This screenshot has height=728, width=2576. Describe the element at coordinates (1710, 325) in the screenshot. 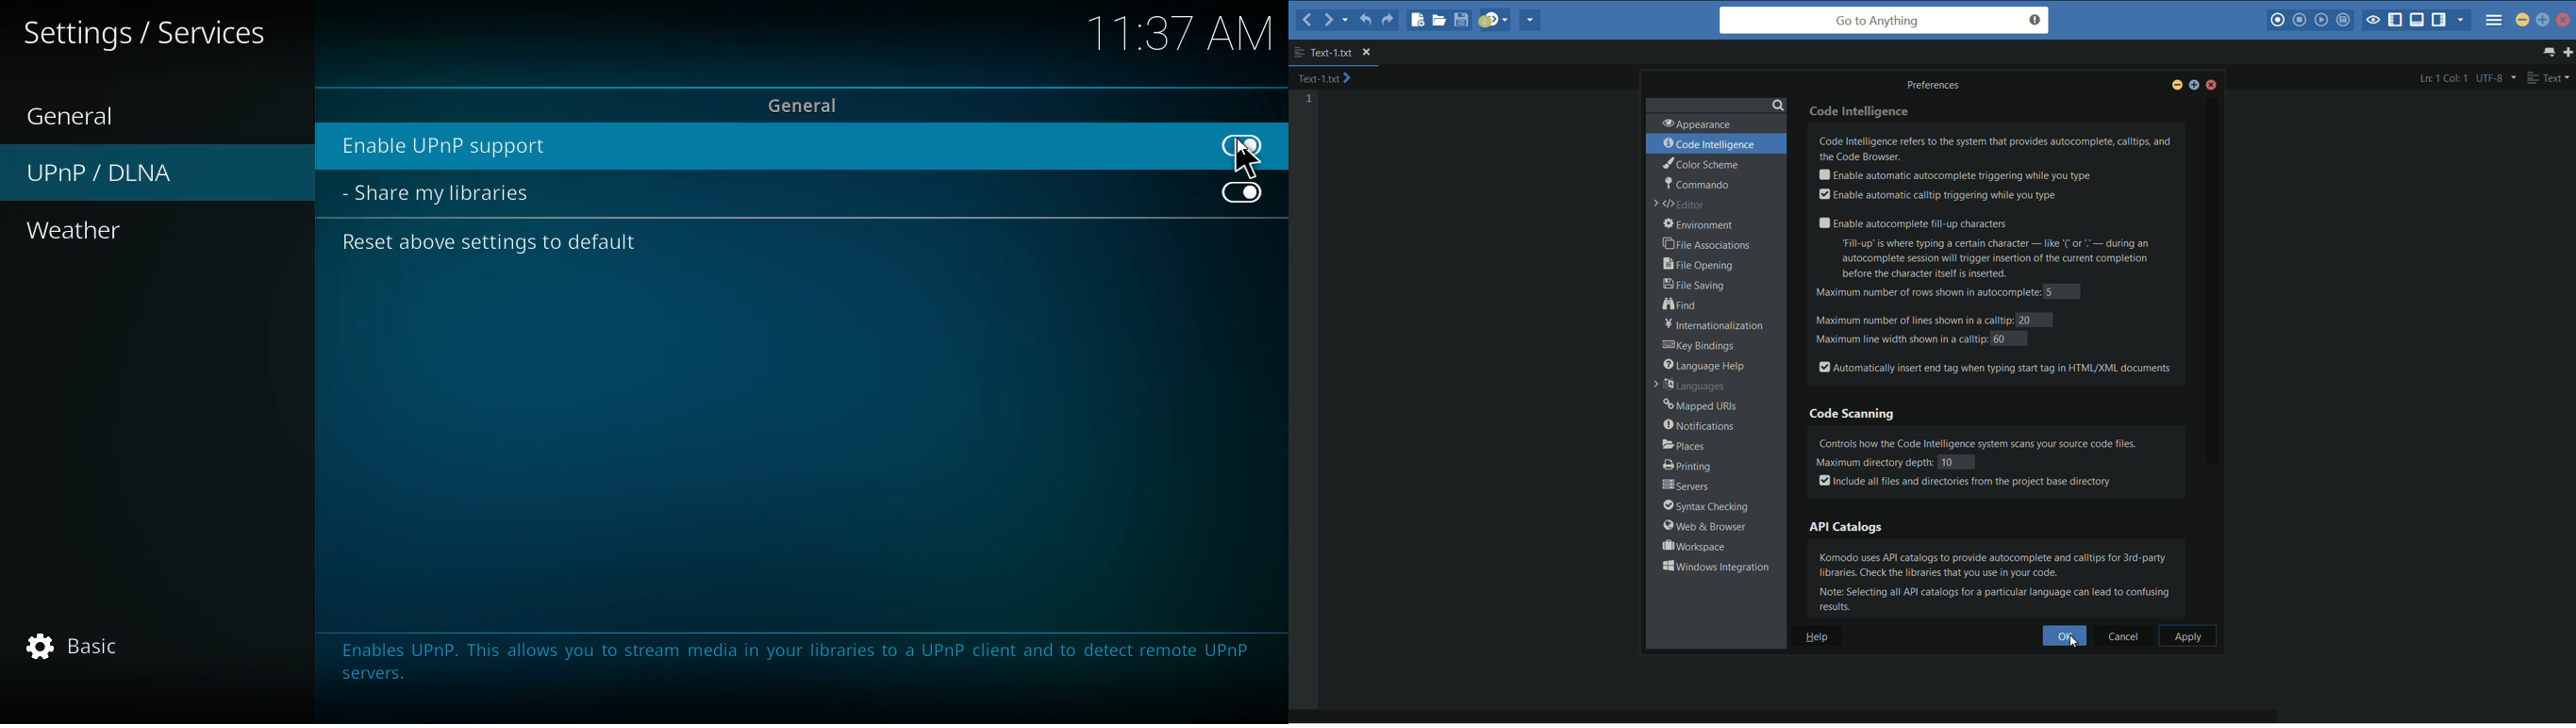

I see `internationalization` at that location.